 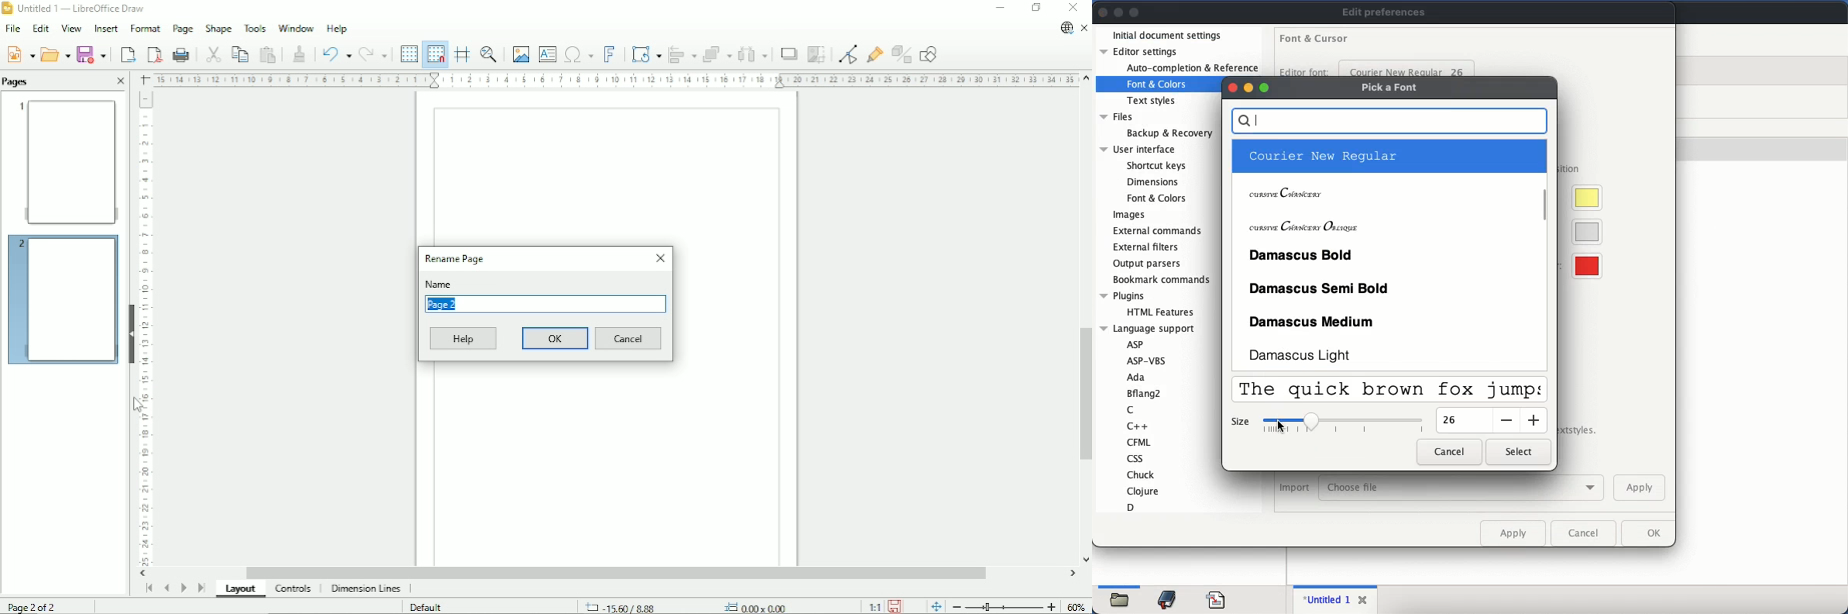 I want to click on cursor, so click(x=1281, y=426).